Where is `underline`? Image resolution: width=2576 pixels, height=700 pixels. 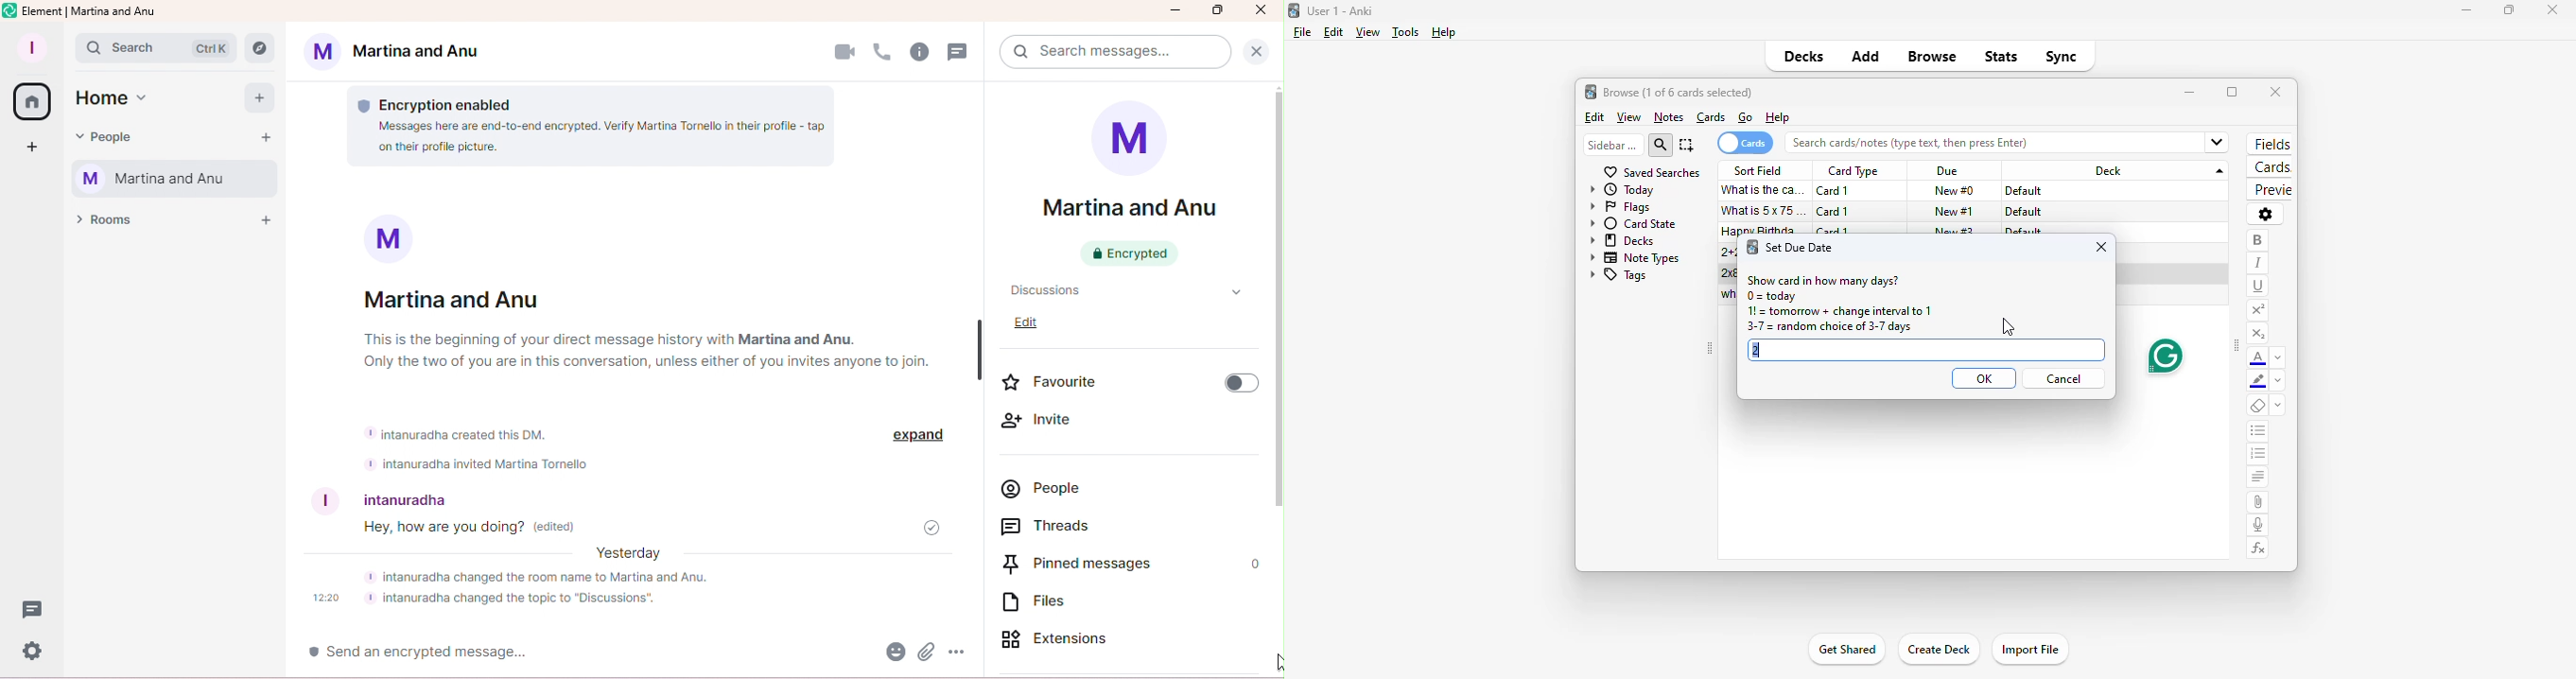 underline is located at coordinates (2258, 286).